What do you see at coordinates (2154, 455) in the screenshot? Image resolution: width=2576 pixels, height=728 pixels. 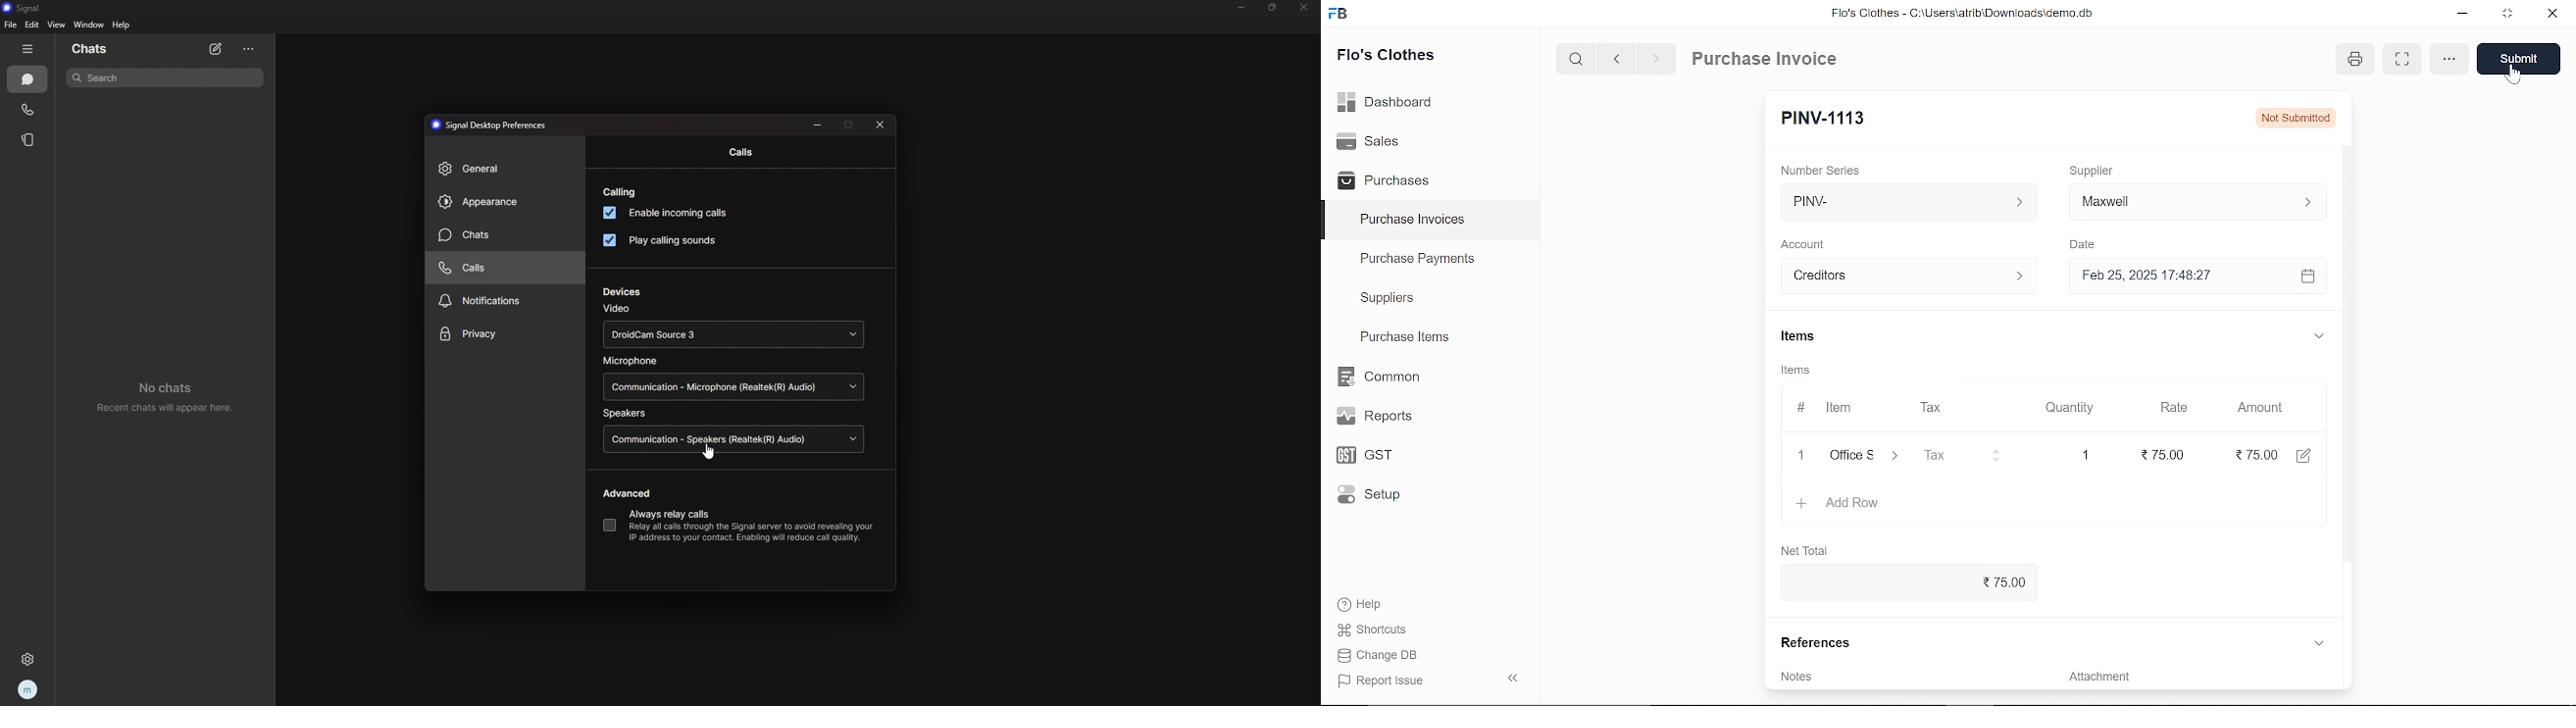 I see `75` at bounding box center [2154, 455].